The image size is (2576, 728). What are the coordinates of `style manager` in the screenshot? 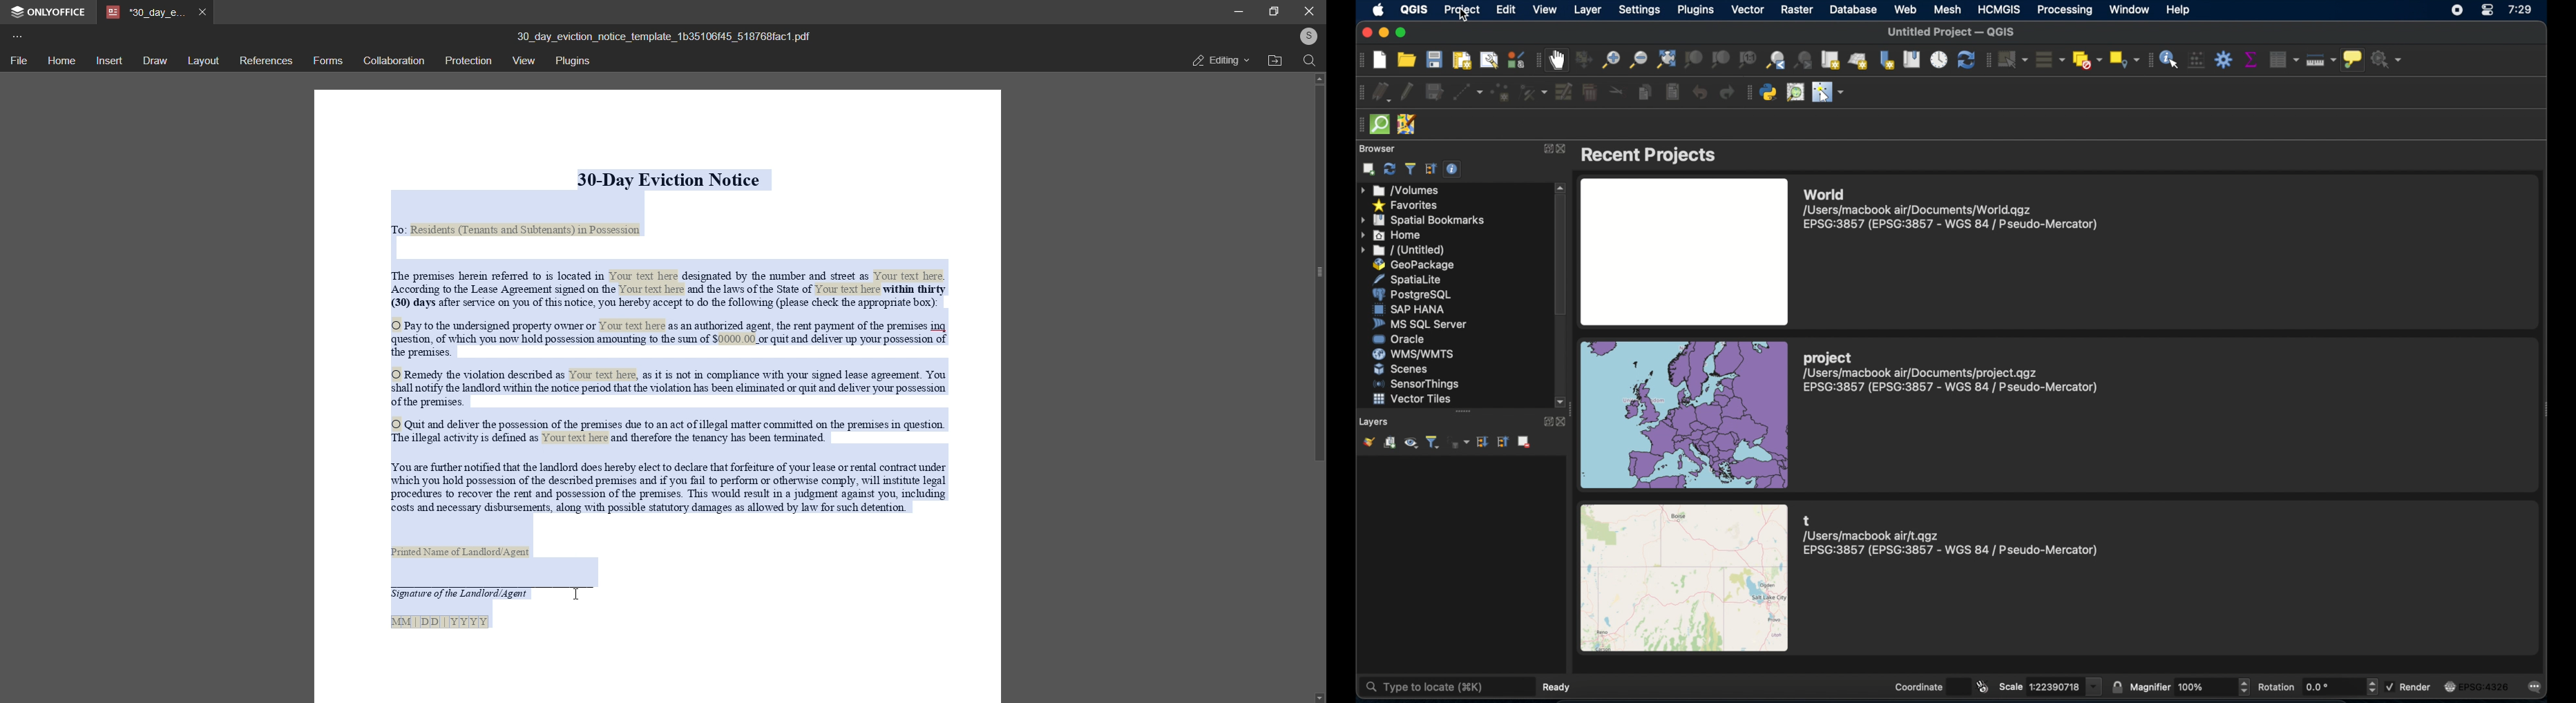 It's located at (1515, 59).